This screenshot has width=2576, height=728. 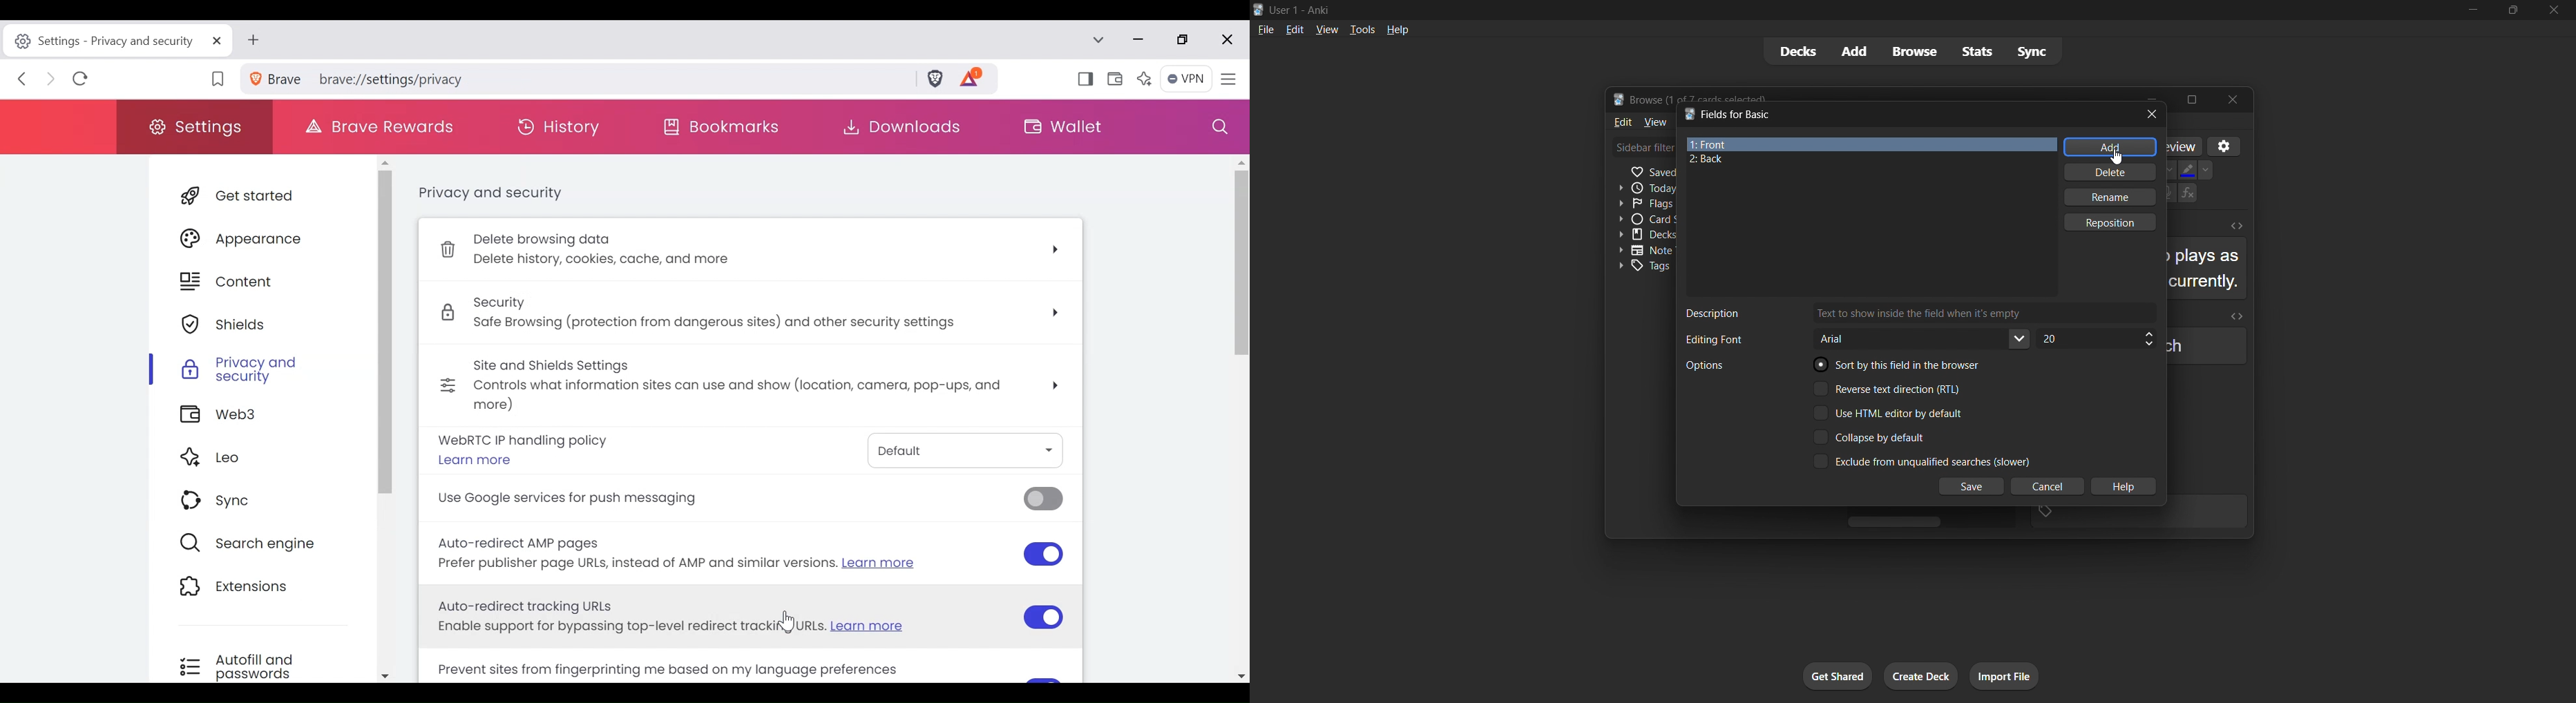 What do you see at coordinates (1797, 51) in the screenshot?
I see `decks` at bounding box center [1797, 51].